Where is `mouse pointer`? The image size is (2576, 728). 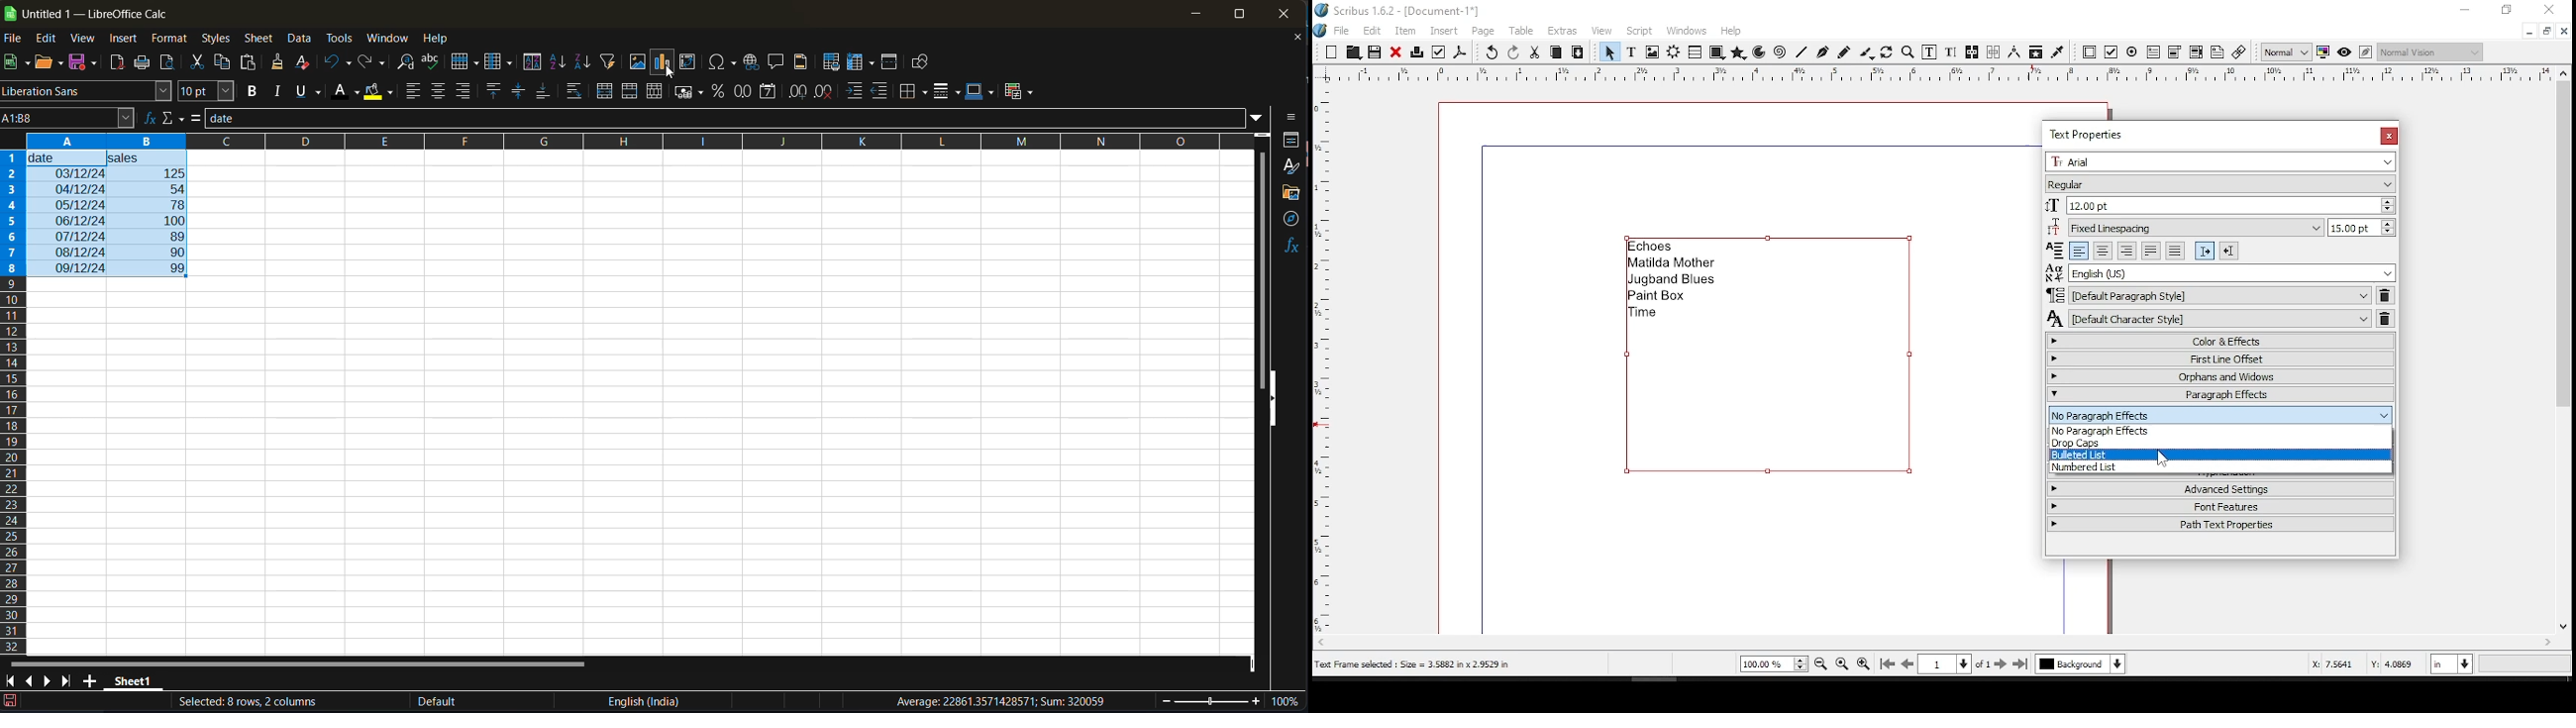
mouse pointer is located at coordinates (2163, 457).